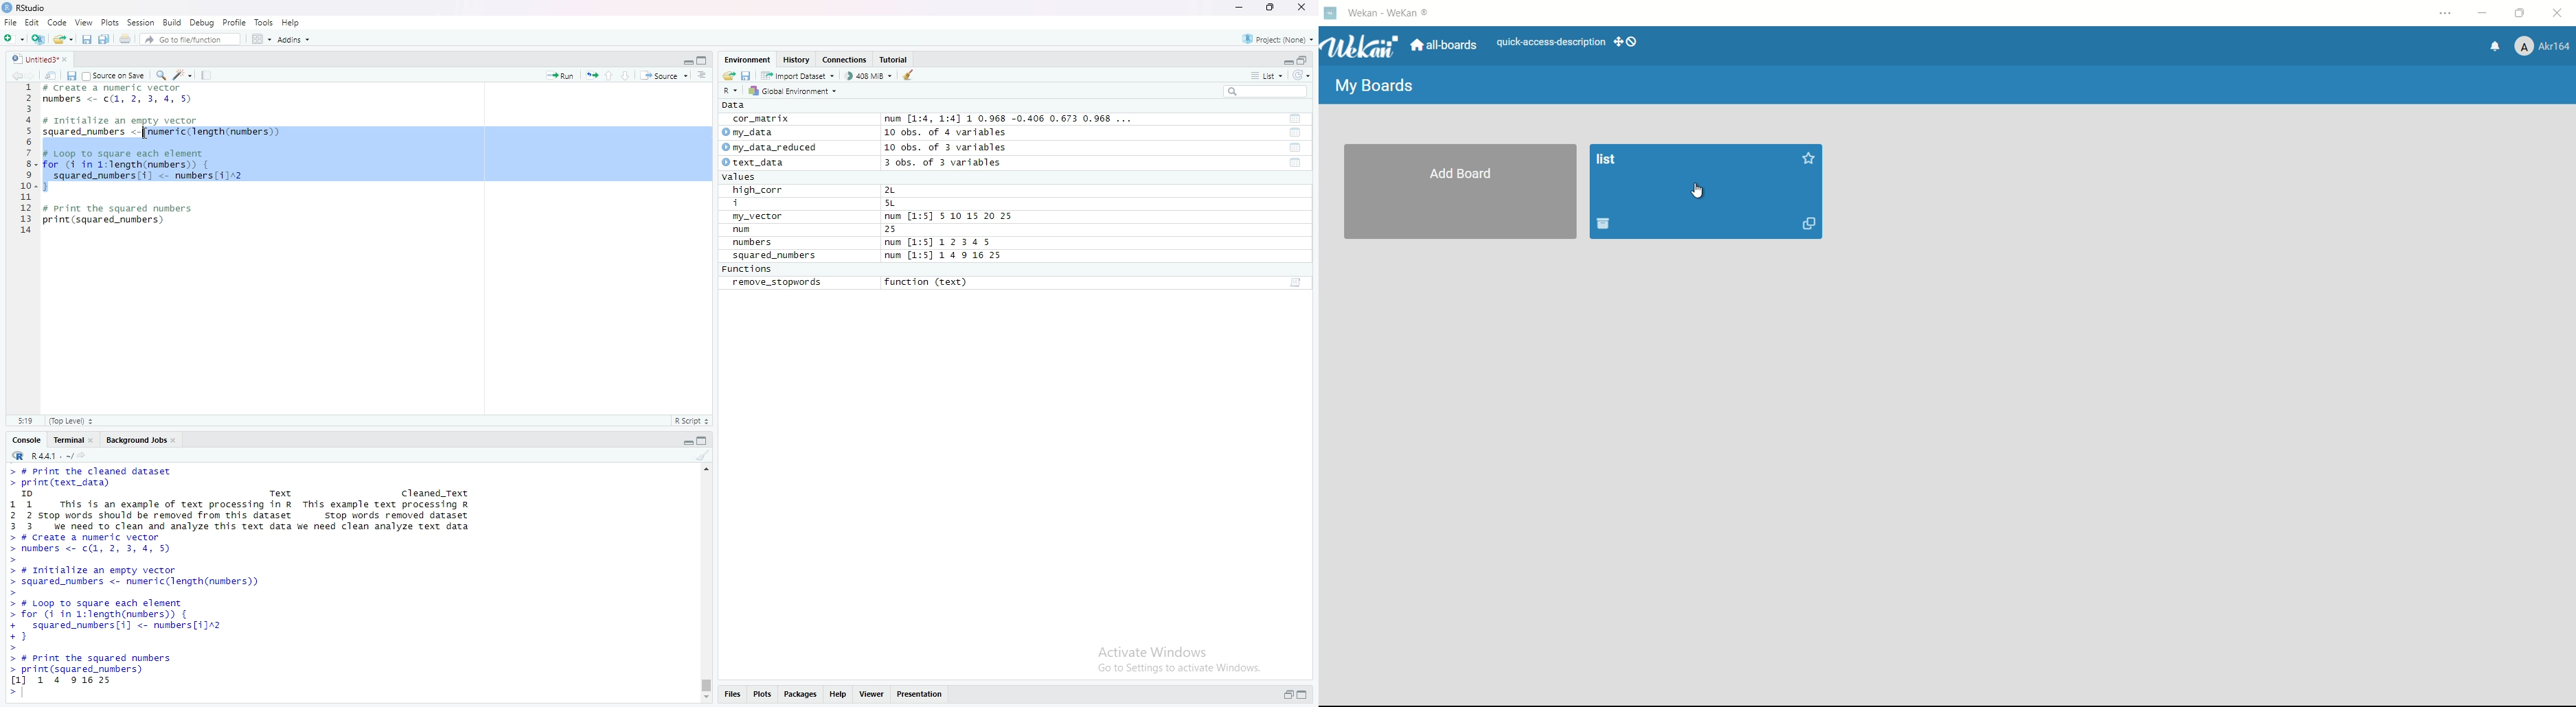 The image size is (2576, 728). Describe the element at coordinates (1266, 91) in the screenshot. I see `Search` at that location.